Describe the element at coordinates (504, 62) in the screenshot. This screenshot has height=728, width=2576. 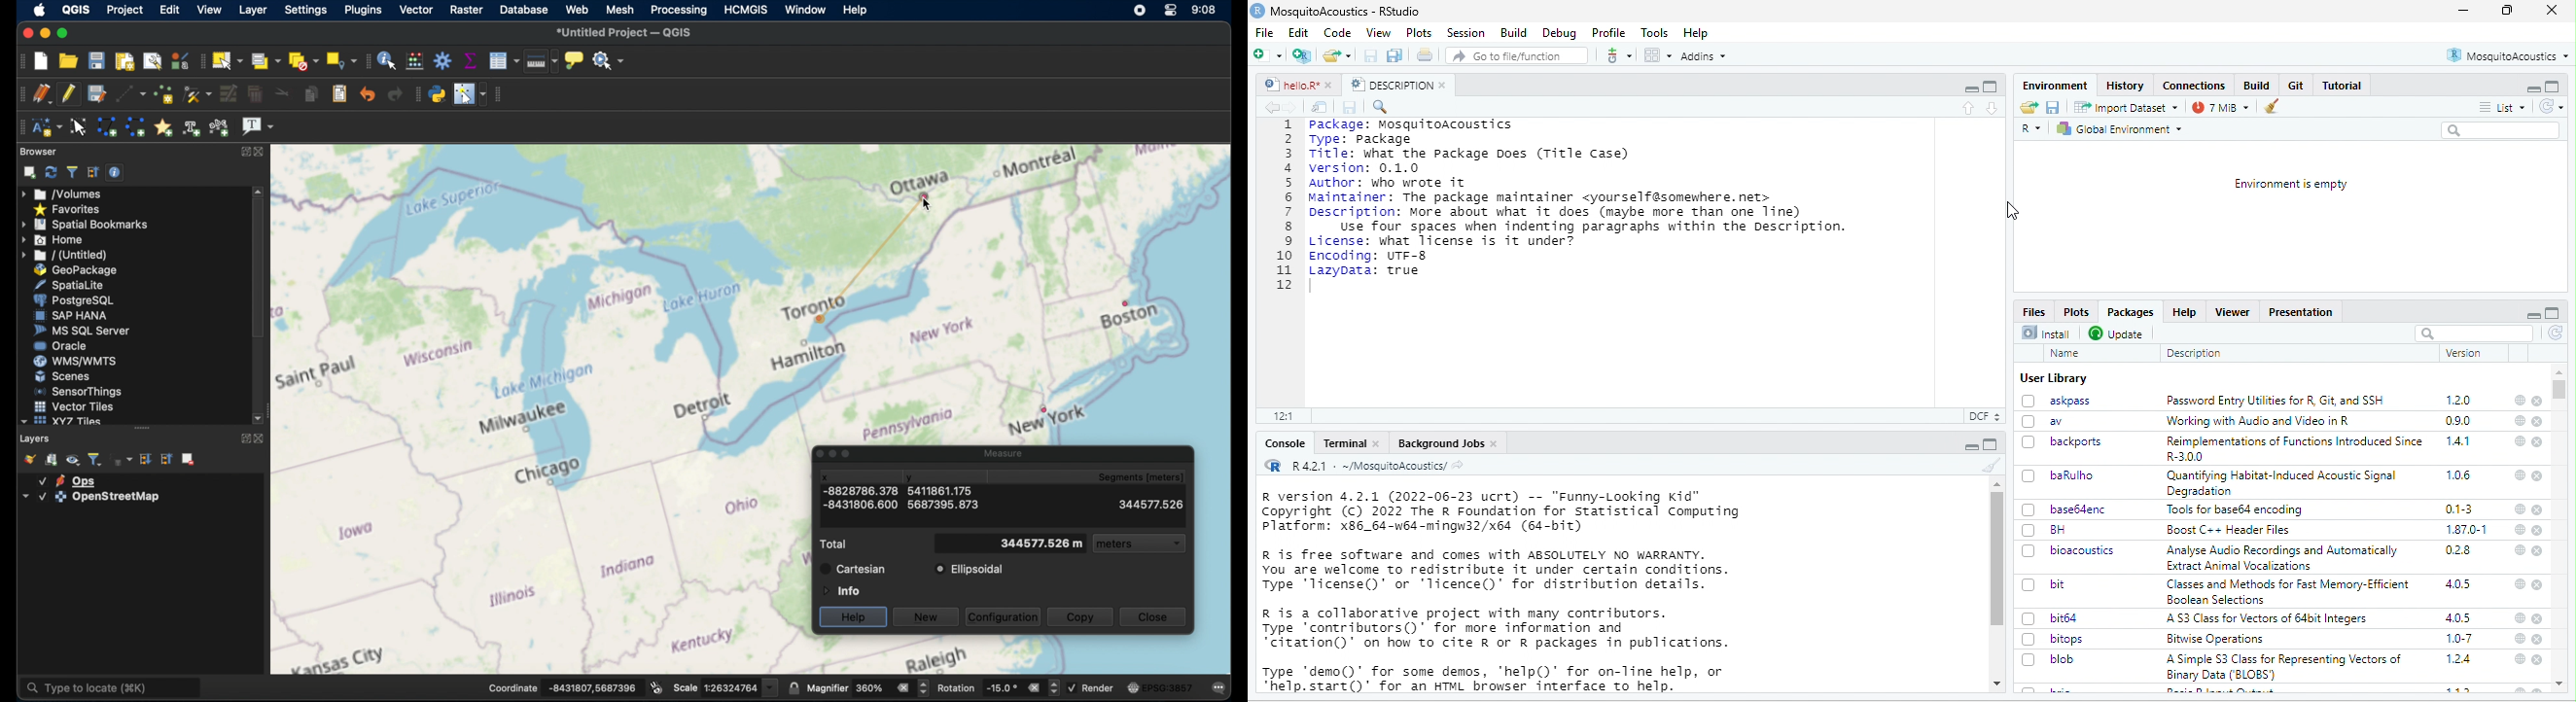
I see `open attribute table` at that location.